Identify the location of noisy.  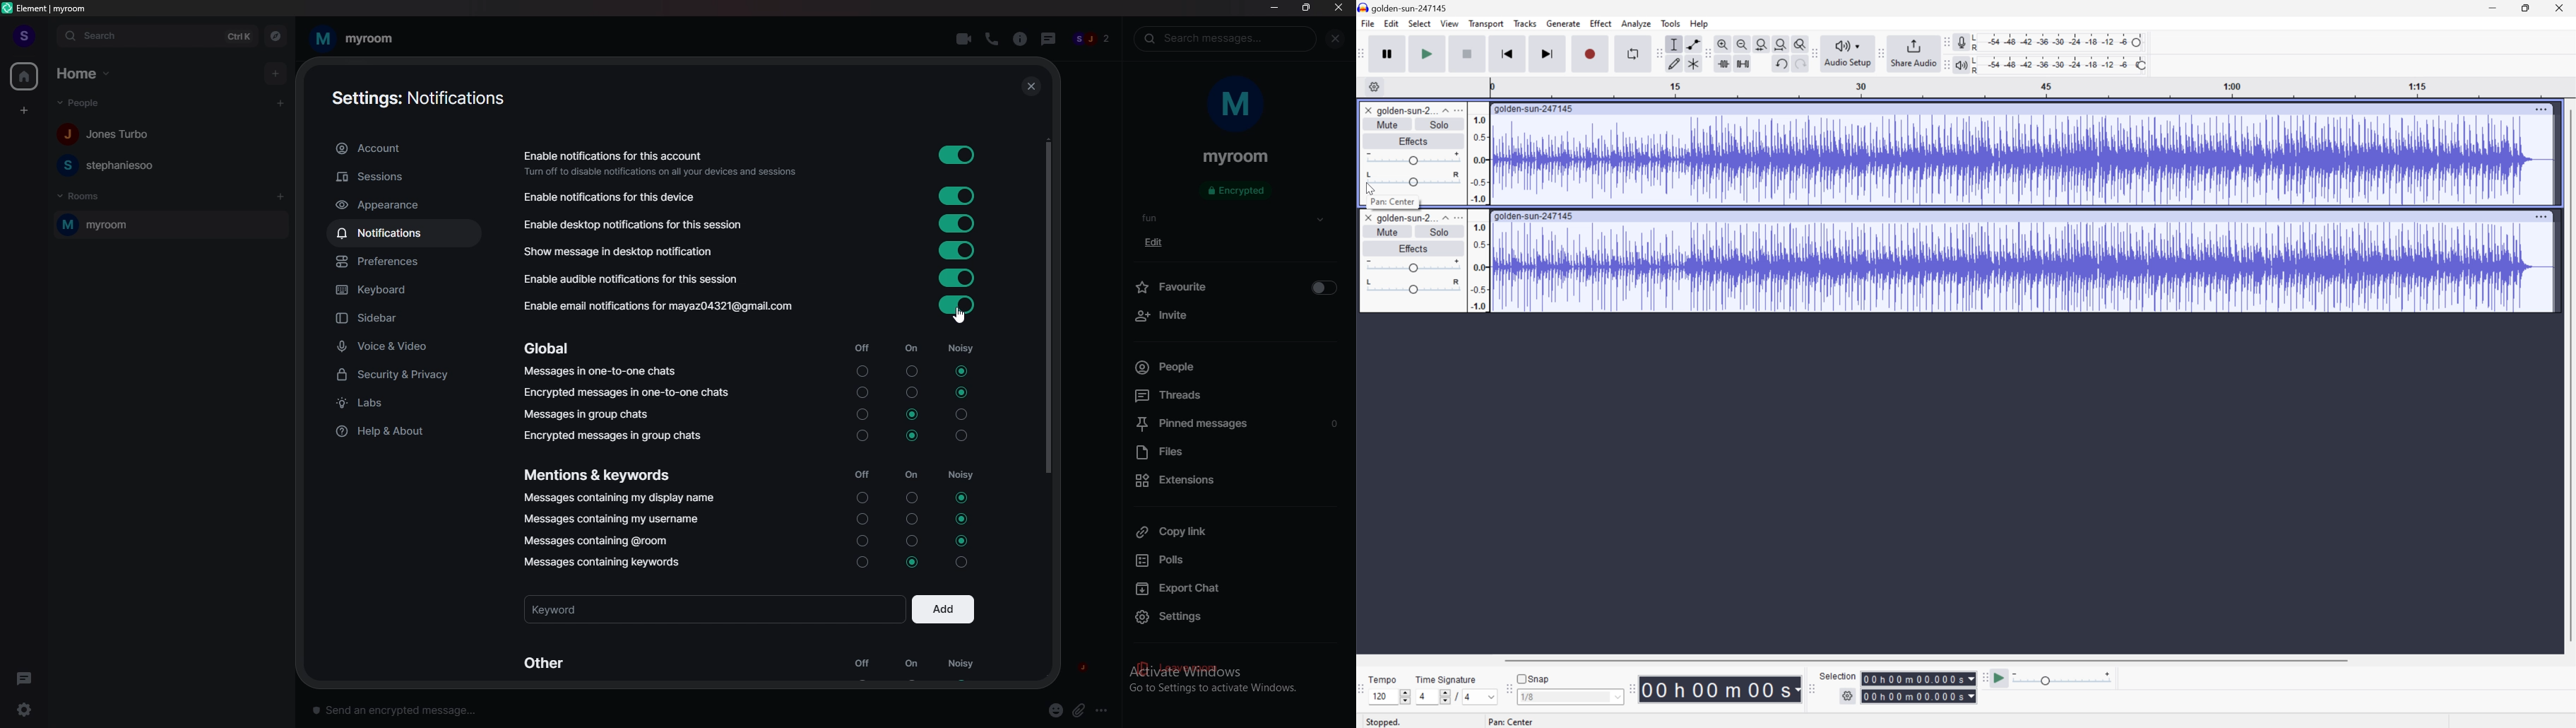
(960, 667).